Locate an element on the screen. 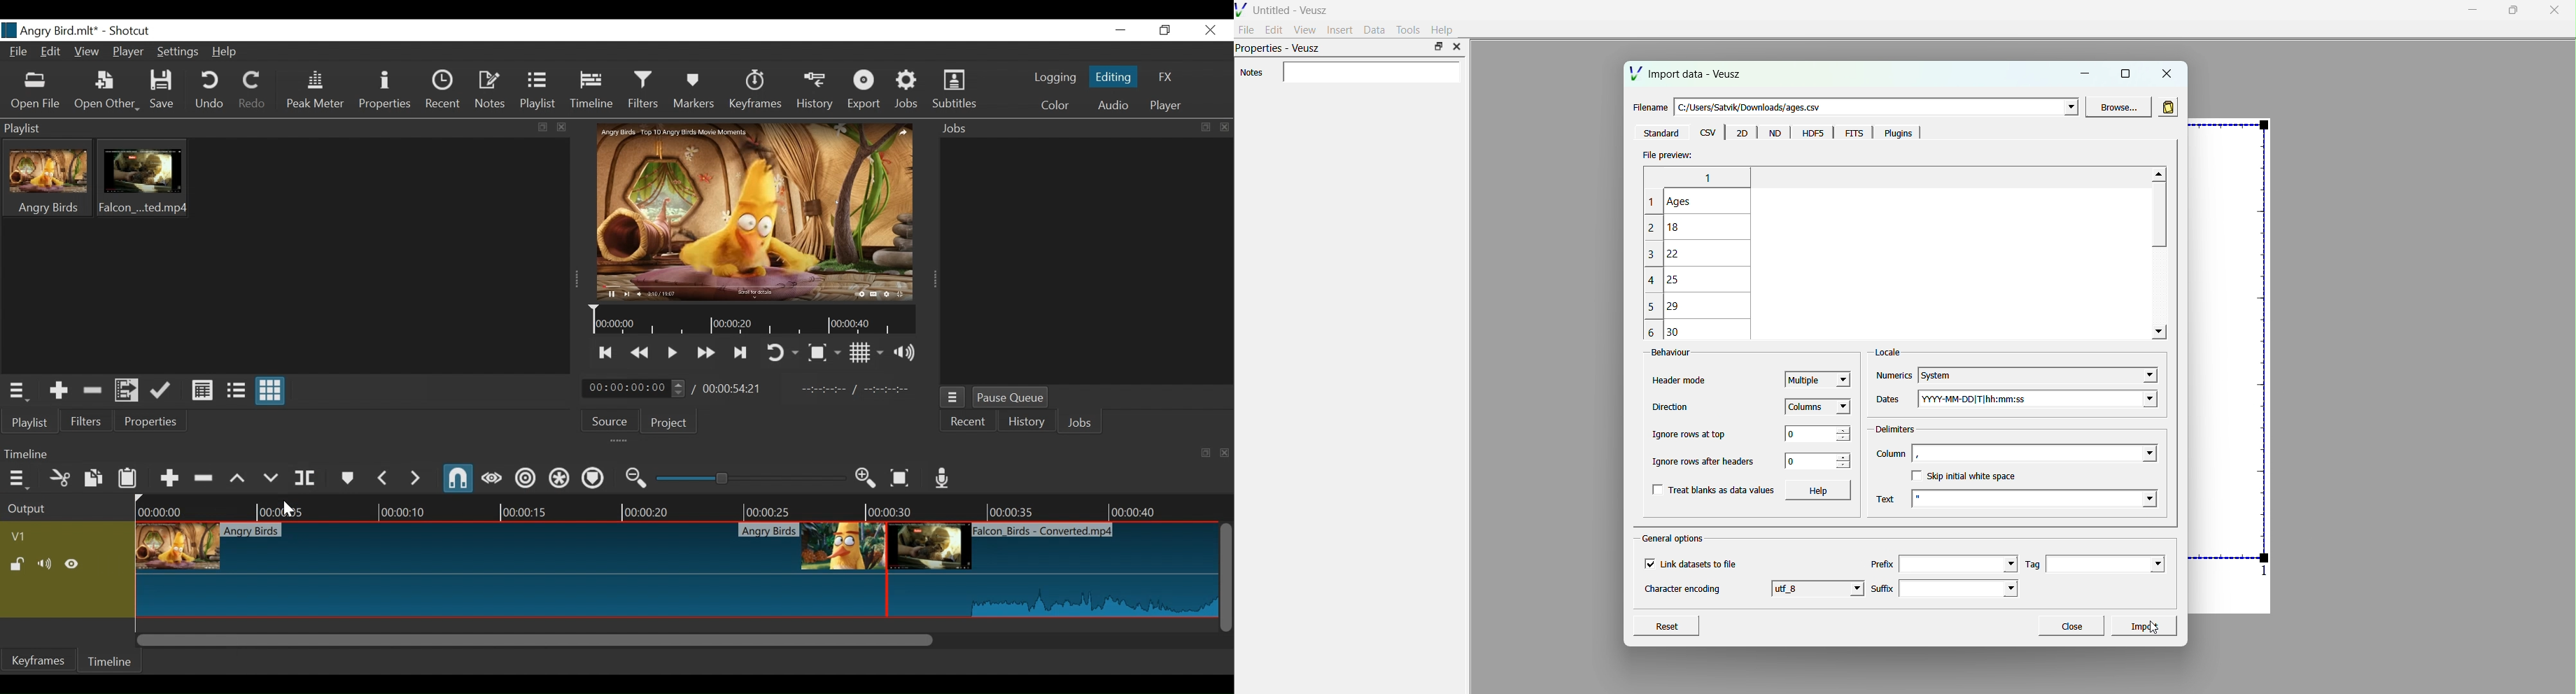 The height and width of the screenshot is (700, 2576). View as detail is located at coordinates (202, 390).